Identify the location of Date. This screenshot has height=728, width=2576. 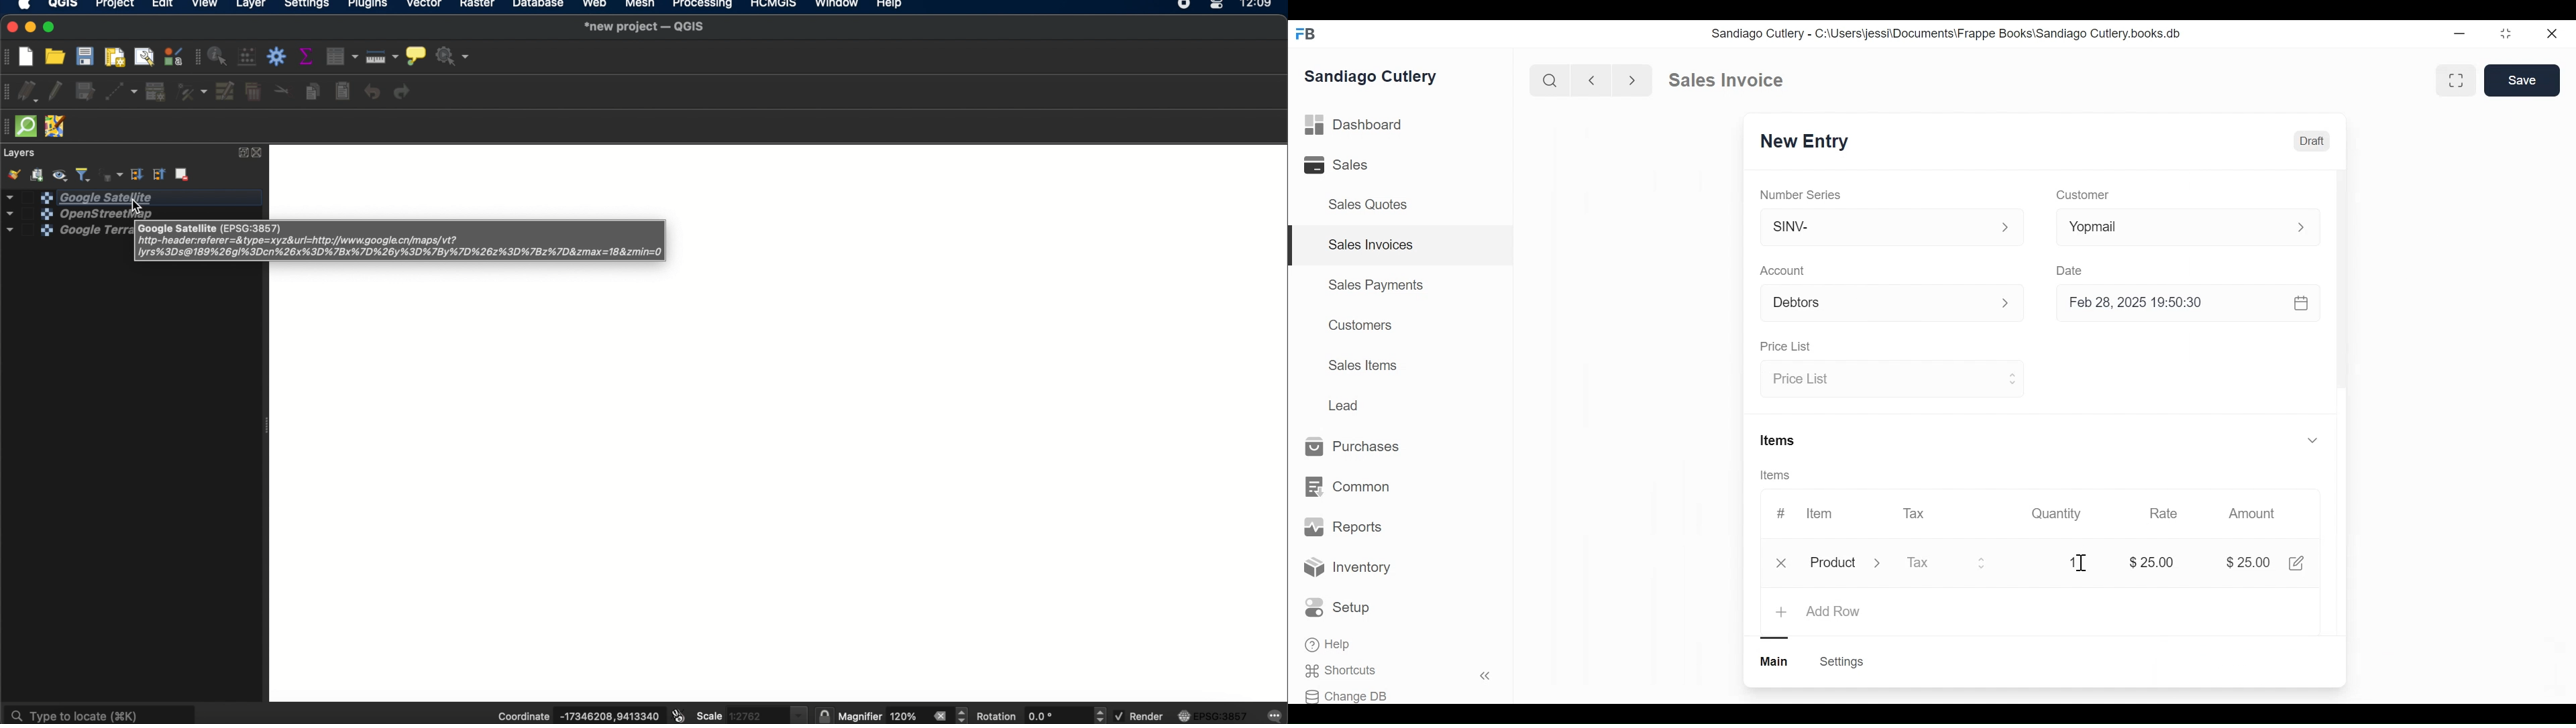
(2072, 270).